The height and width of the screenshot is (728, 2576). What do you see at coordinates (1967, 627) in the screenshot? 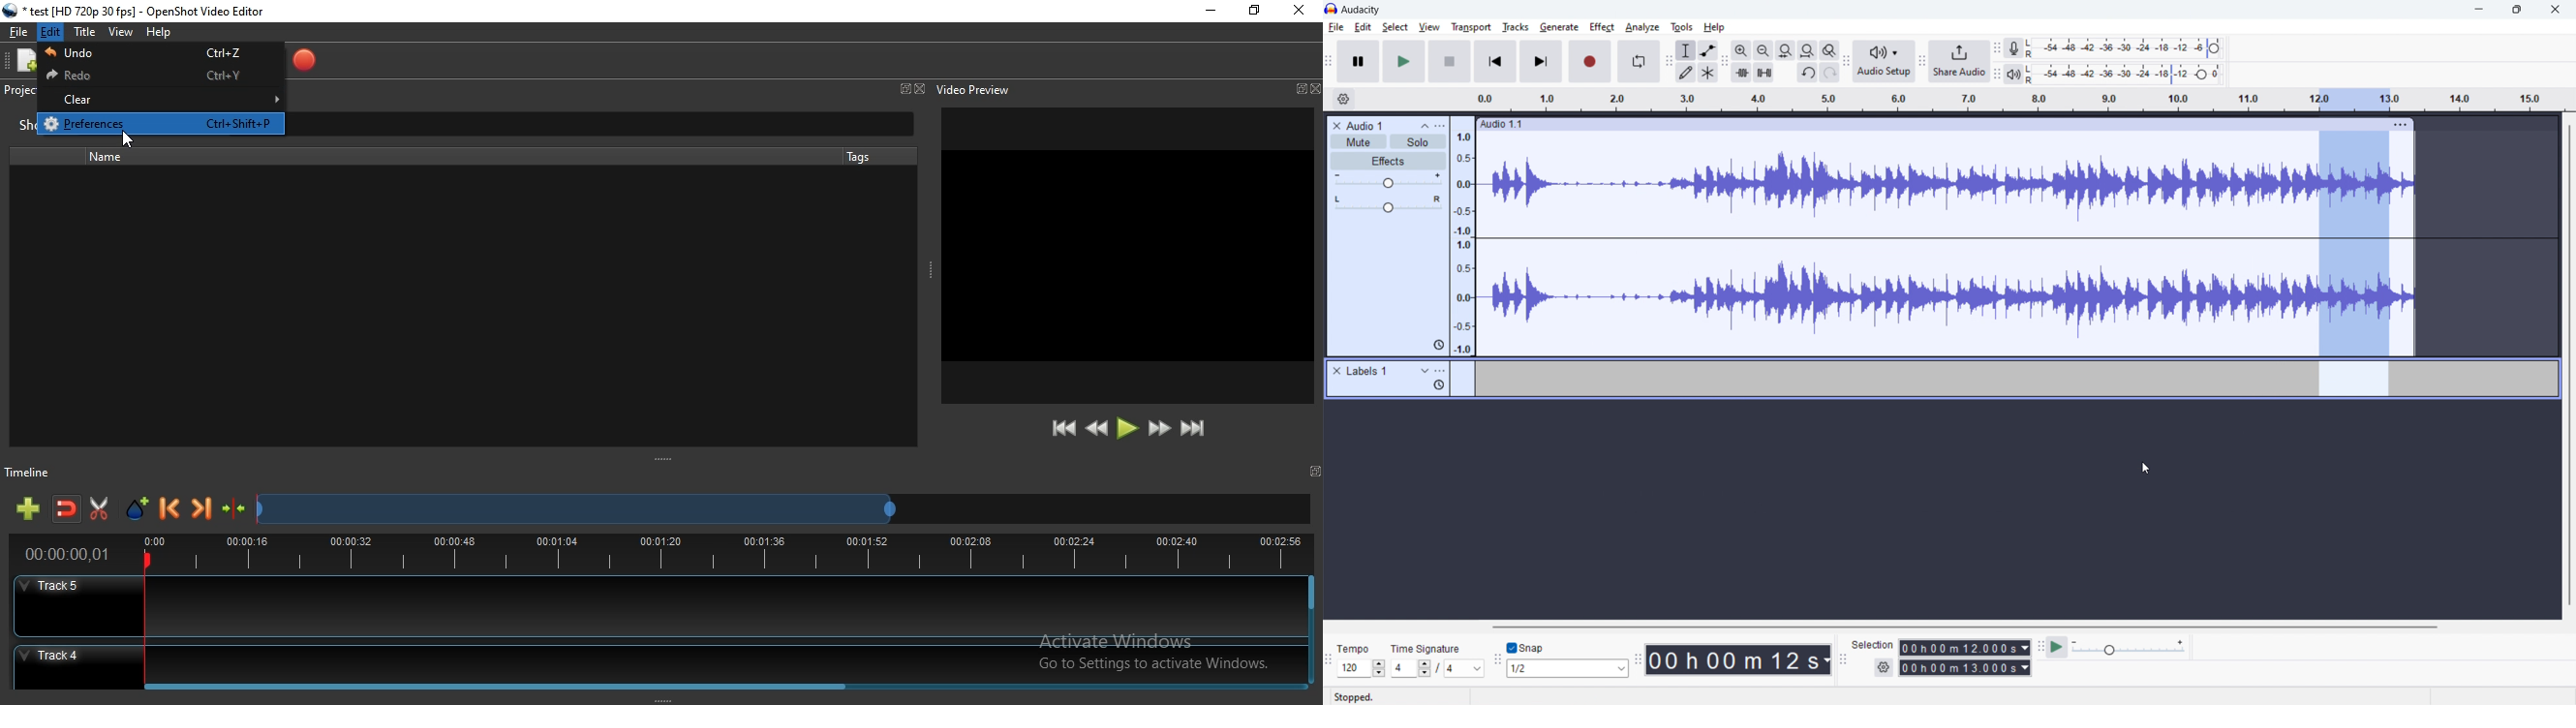
I see `horizontal scrollbar` at bounding box center [1967, 627].